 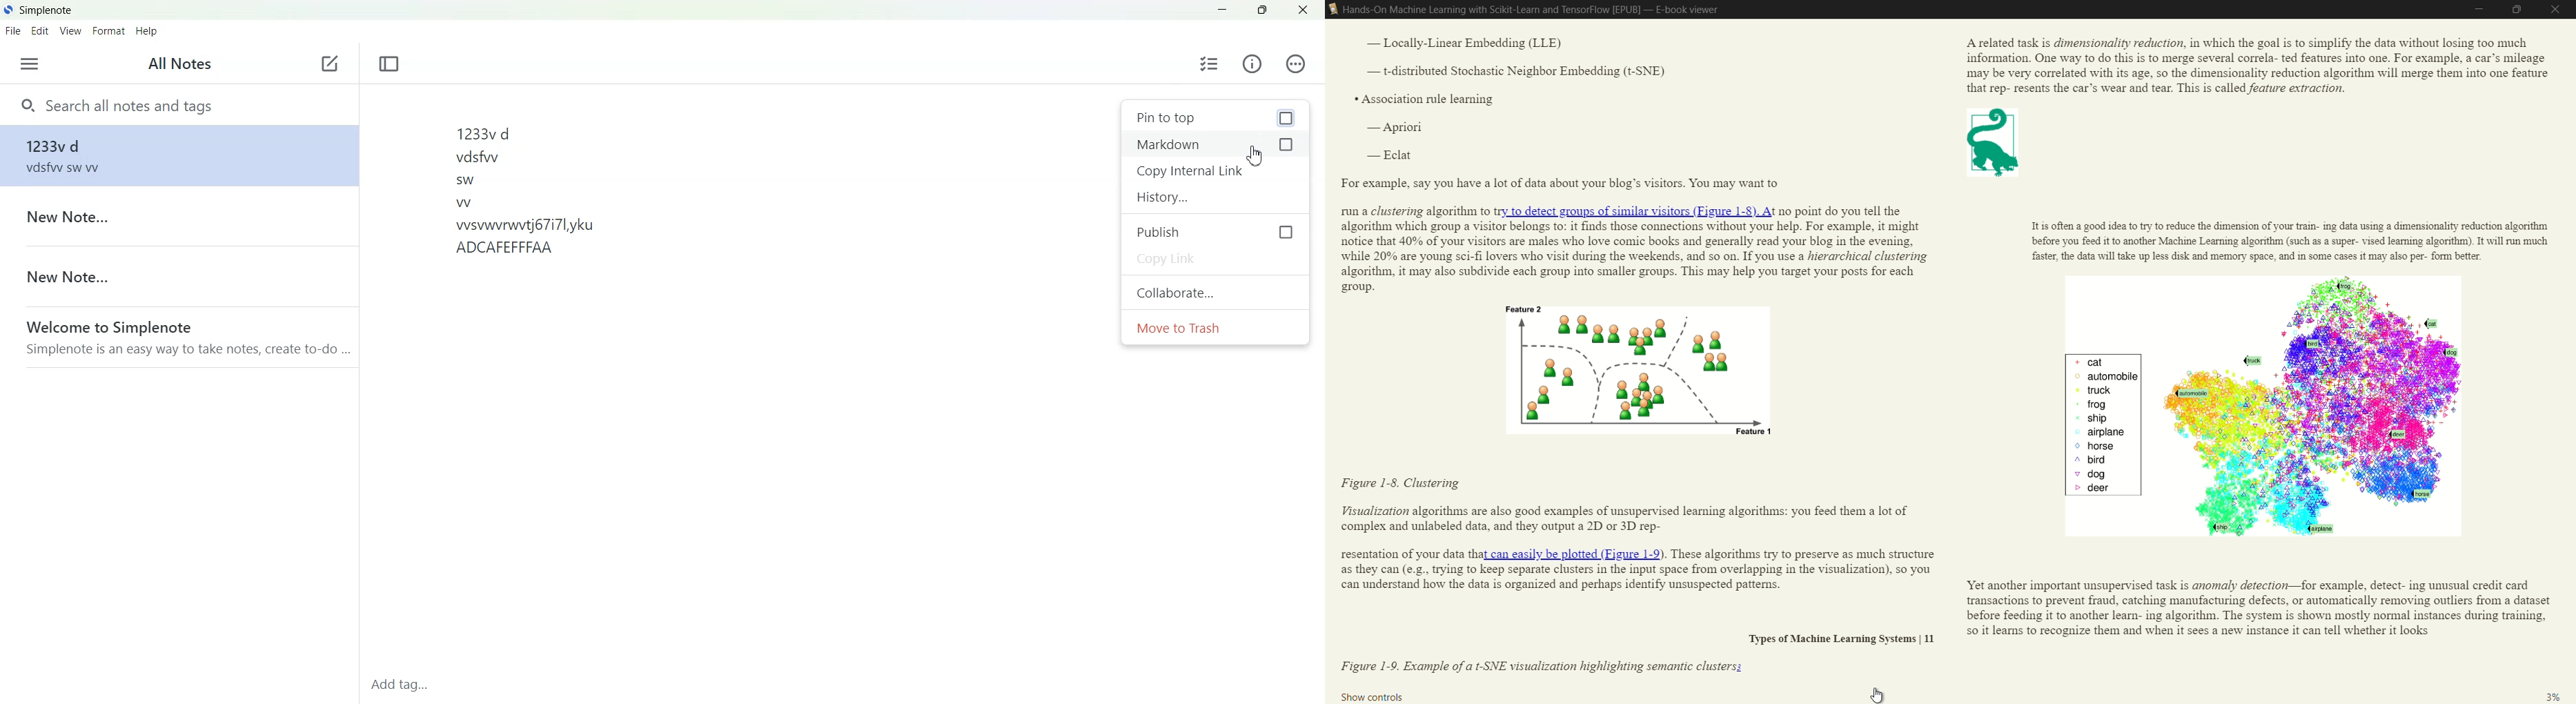 What do you see at coordinates (147, 31) in the screenshot?
I see `Help` at bounding box center [147, 31].